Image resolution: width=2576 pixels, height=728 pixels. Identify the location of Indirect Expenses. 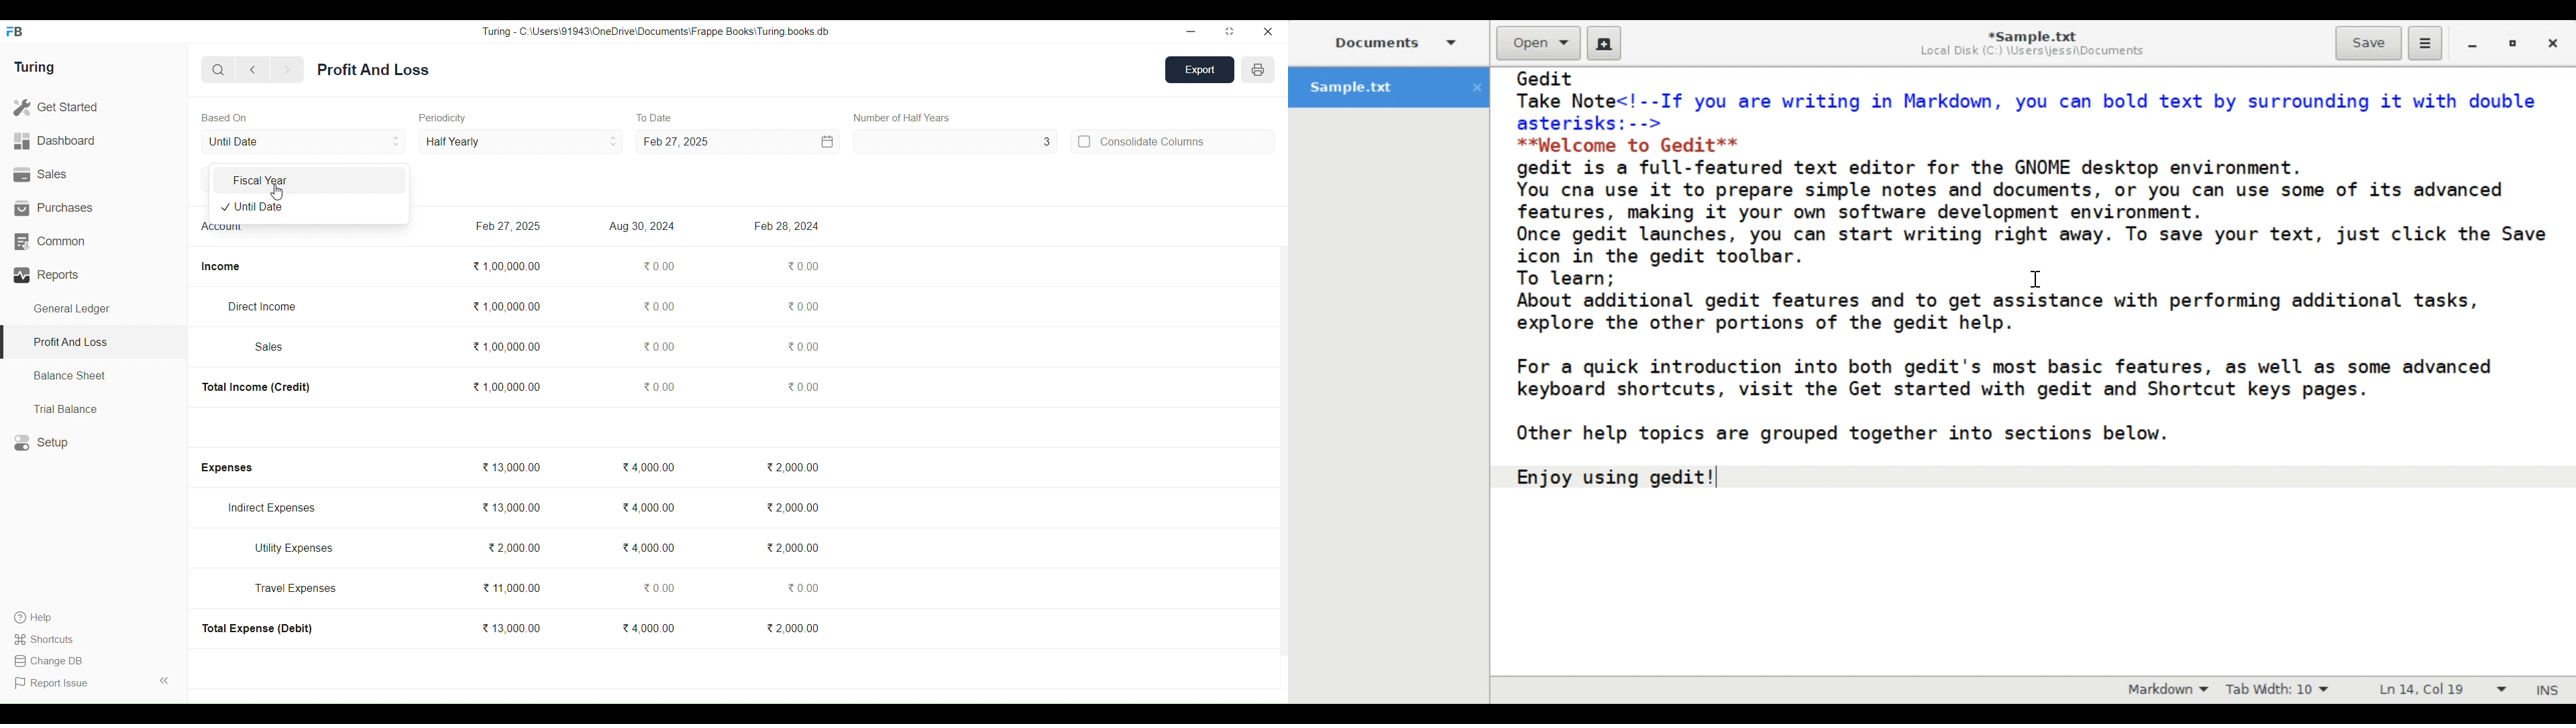
(272, 508).